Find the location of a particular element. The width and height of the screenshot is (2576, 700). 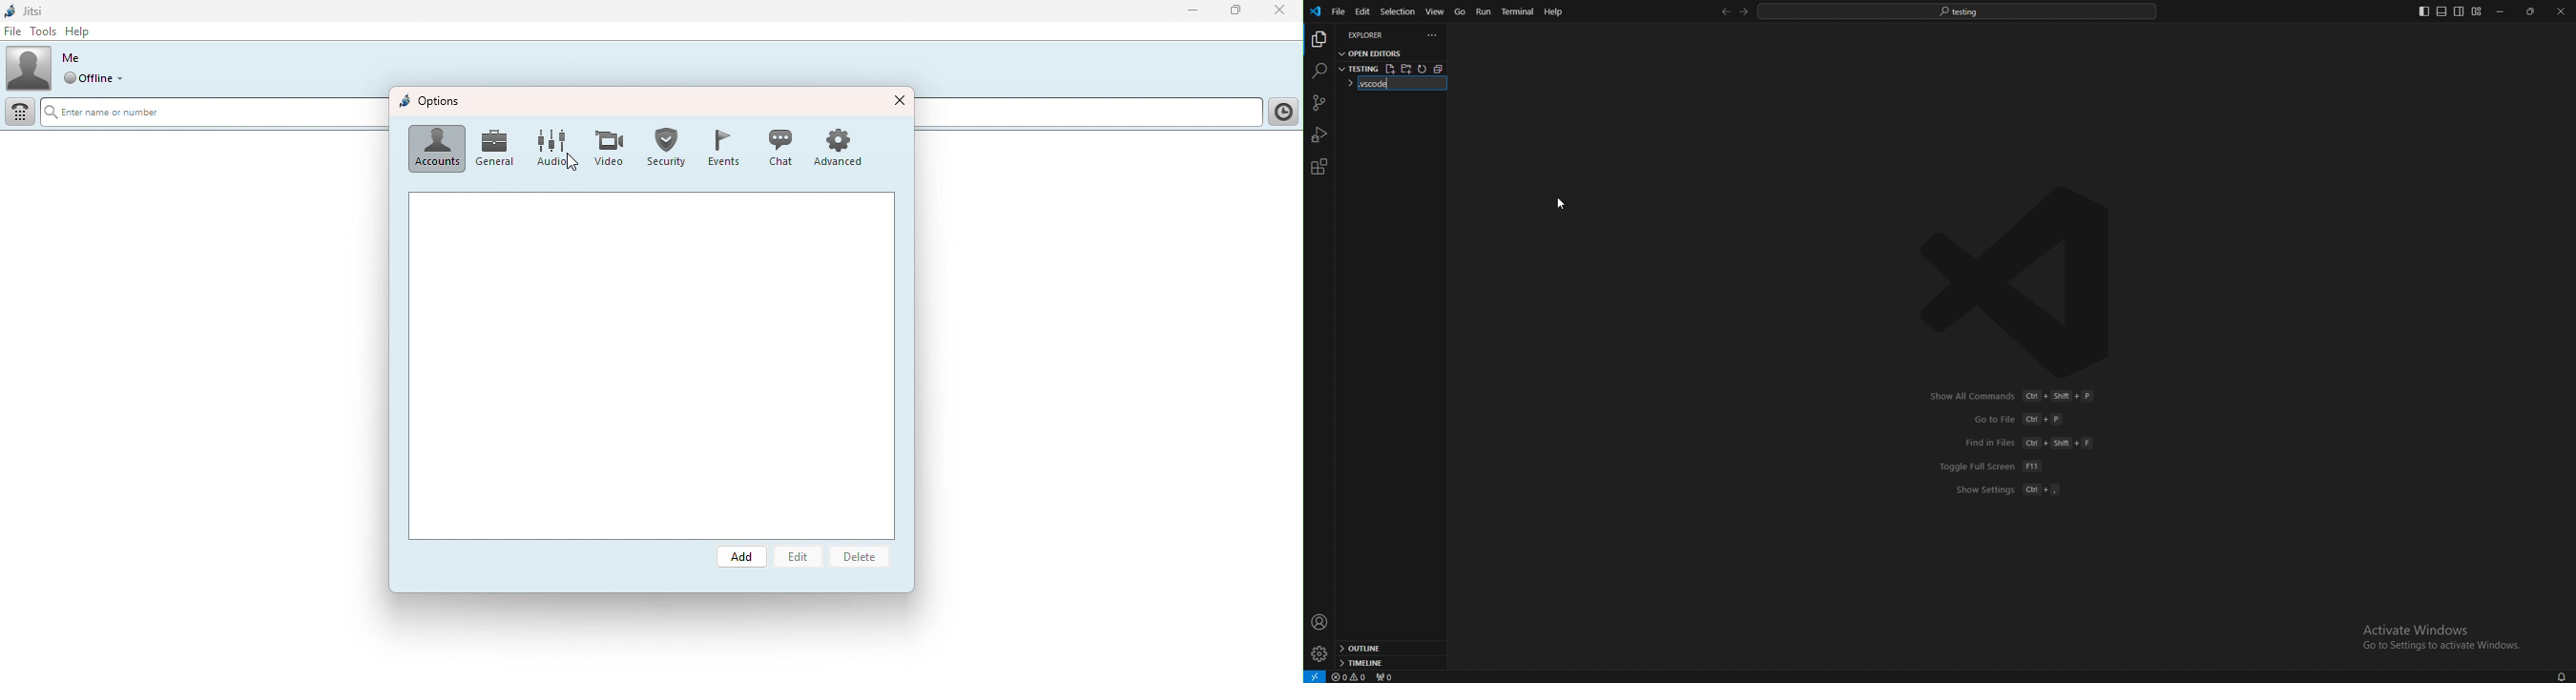

Enter name or number is located at coordinates (212, 114).